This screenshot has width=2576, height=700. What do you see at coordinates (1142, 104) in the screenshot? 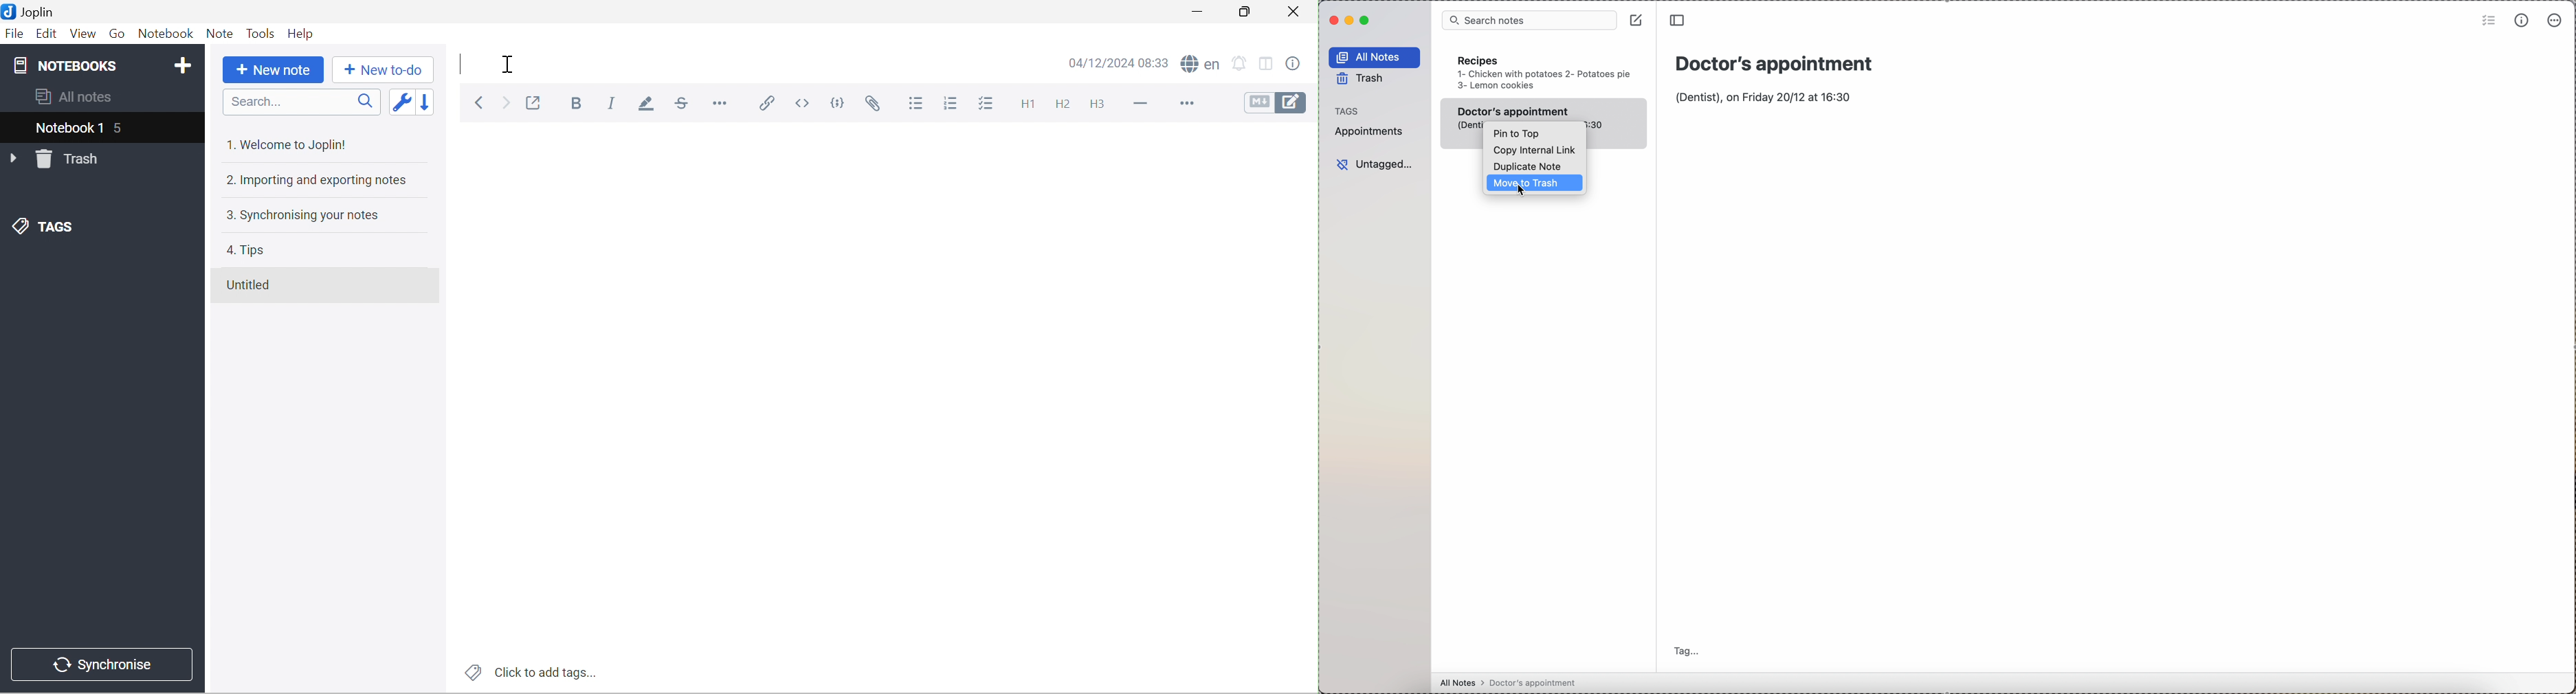
I see `Horizontal lines` at bounding box center [1142, 104].